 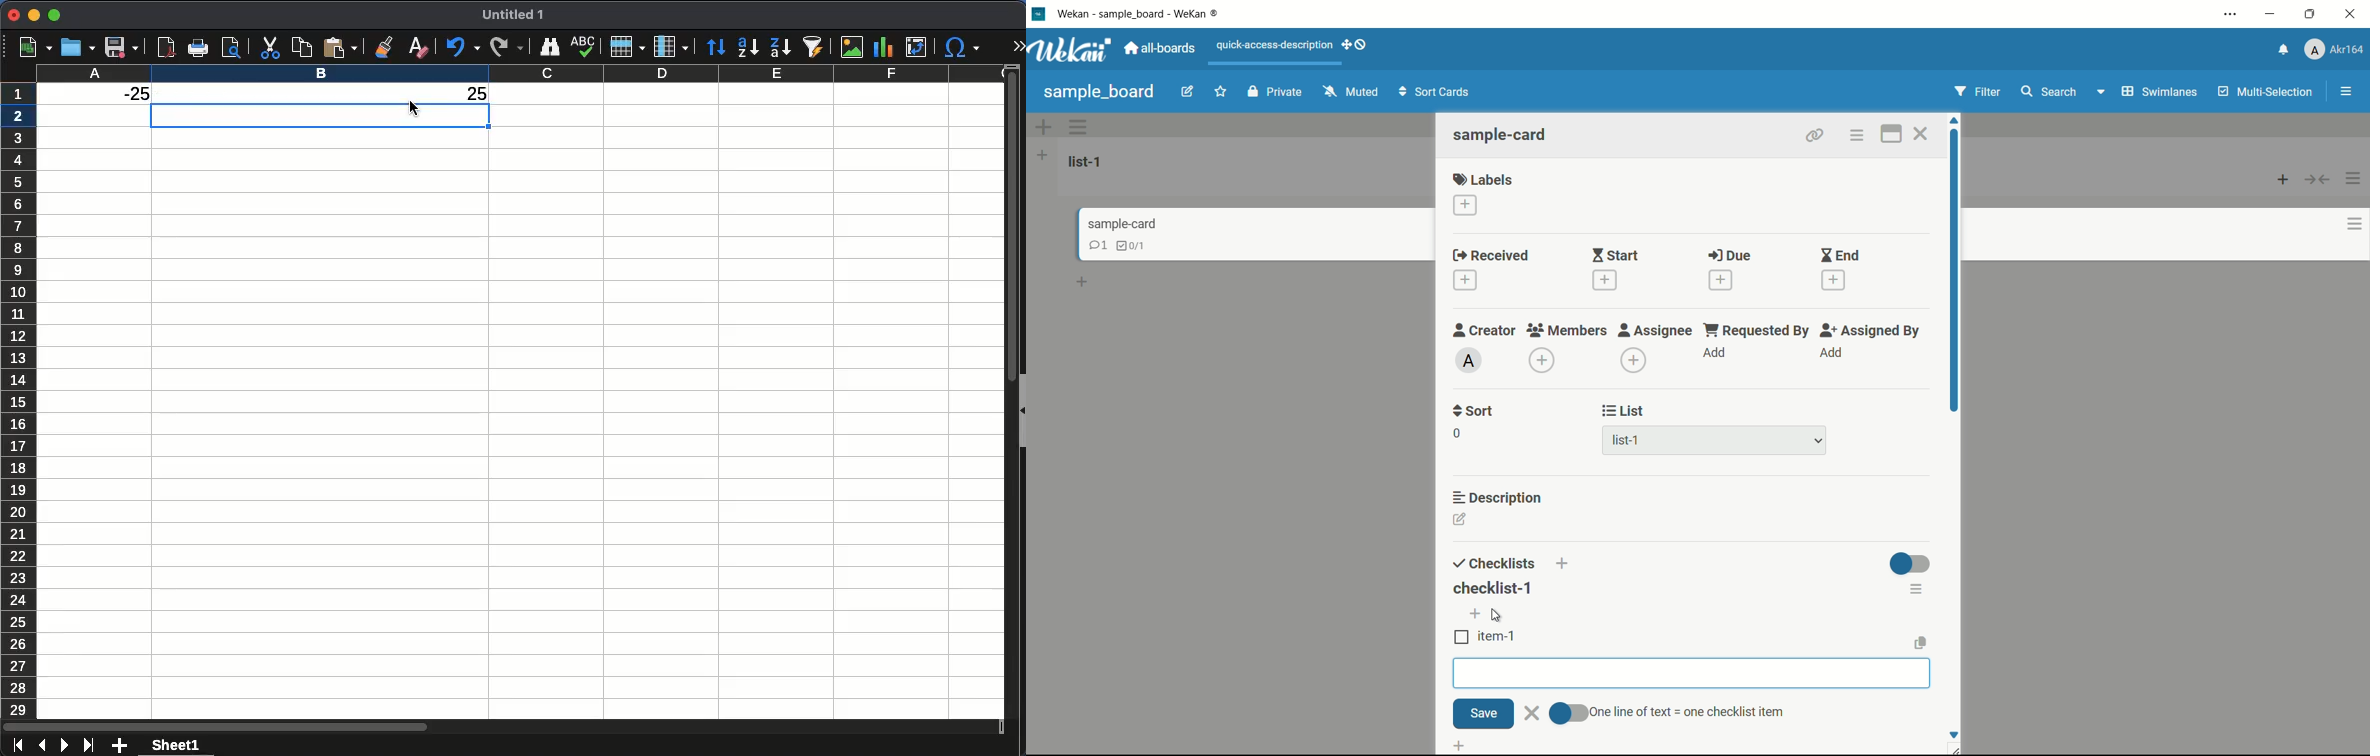 What do you see at coordinates (2356, 175) in the screenshot?
I see `options` at bounding box center [2356, 175].